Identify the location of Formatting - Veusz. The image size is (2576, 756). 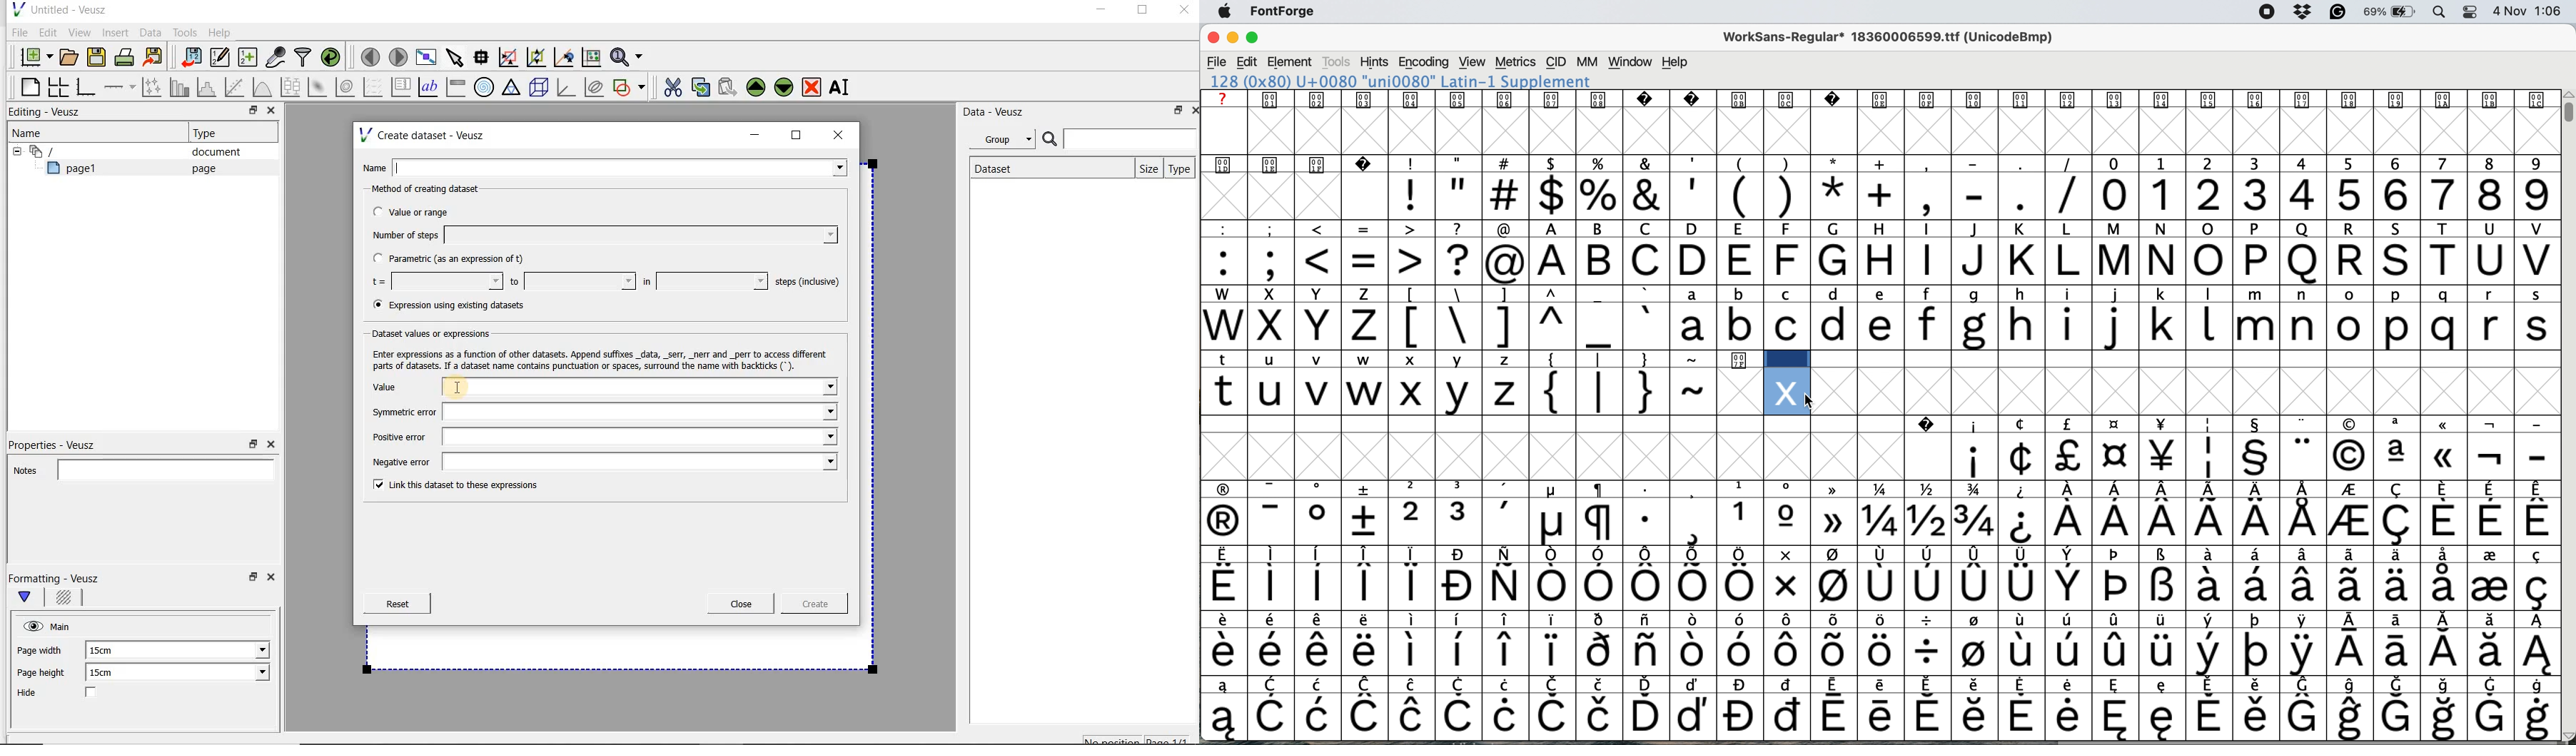
(56, 578).